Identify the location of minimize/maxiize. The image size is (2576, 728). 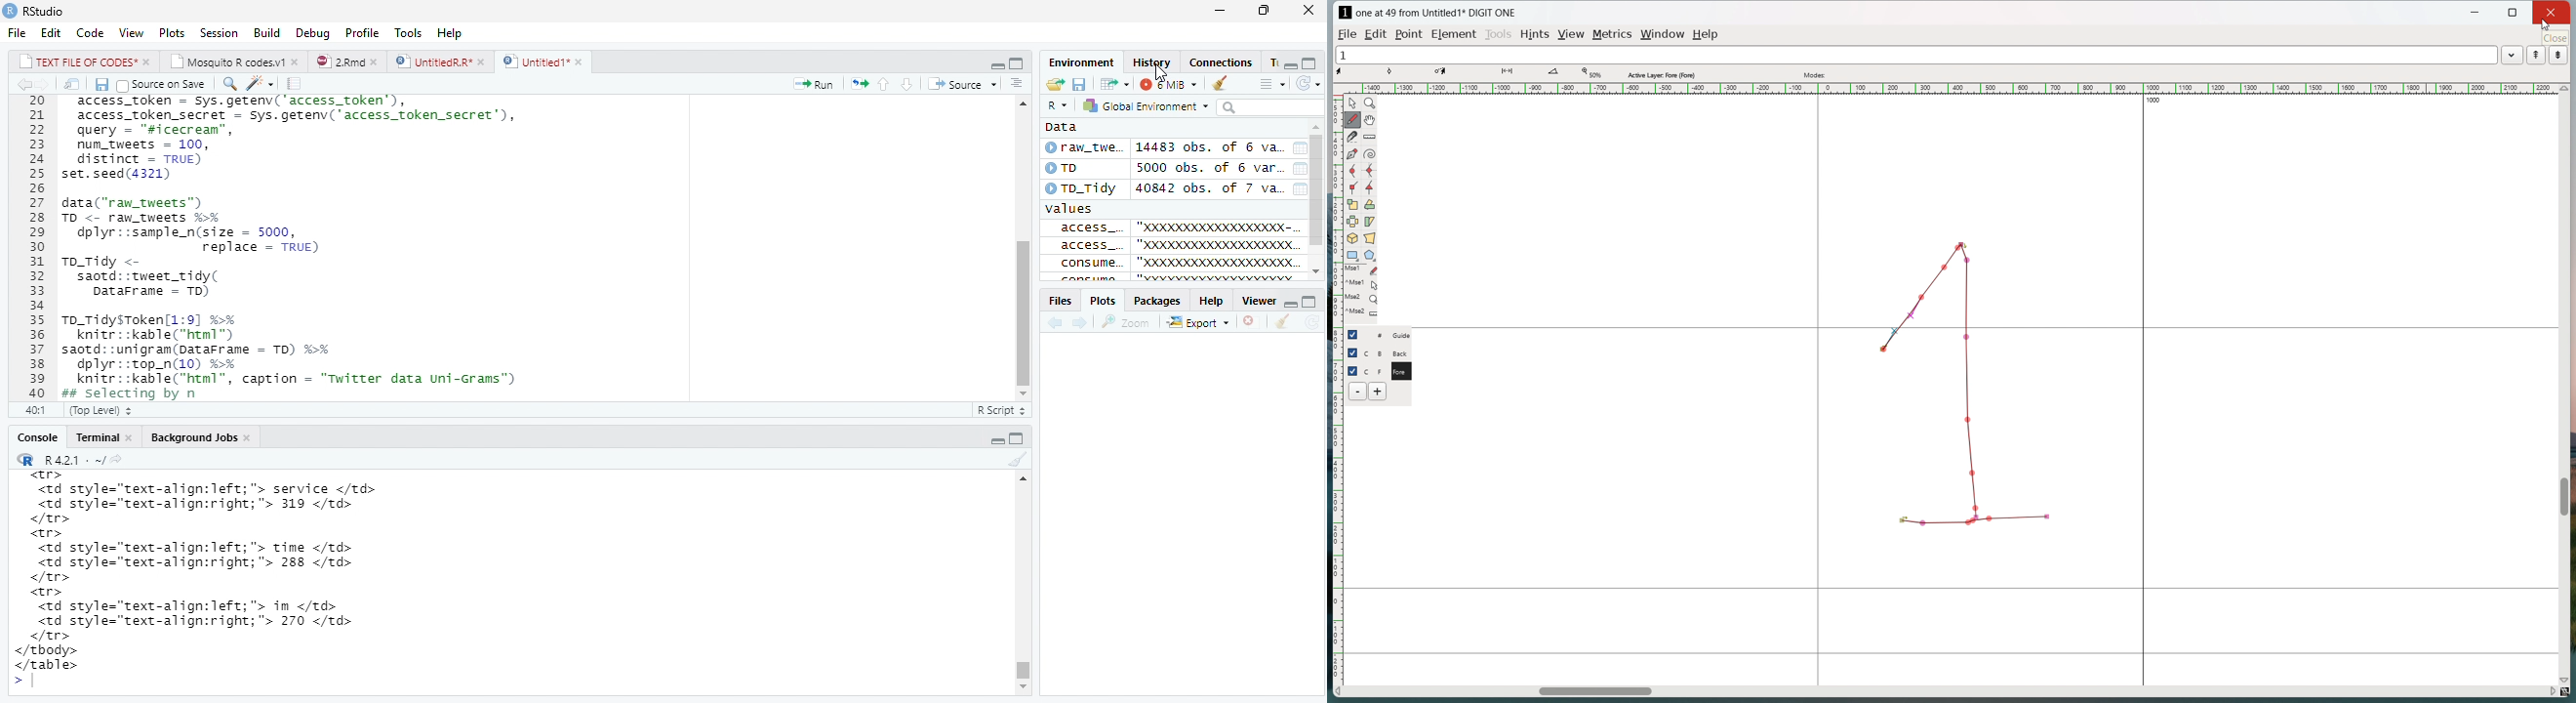
(1009, 436).